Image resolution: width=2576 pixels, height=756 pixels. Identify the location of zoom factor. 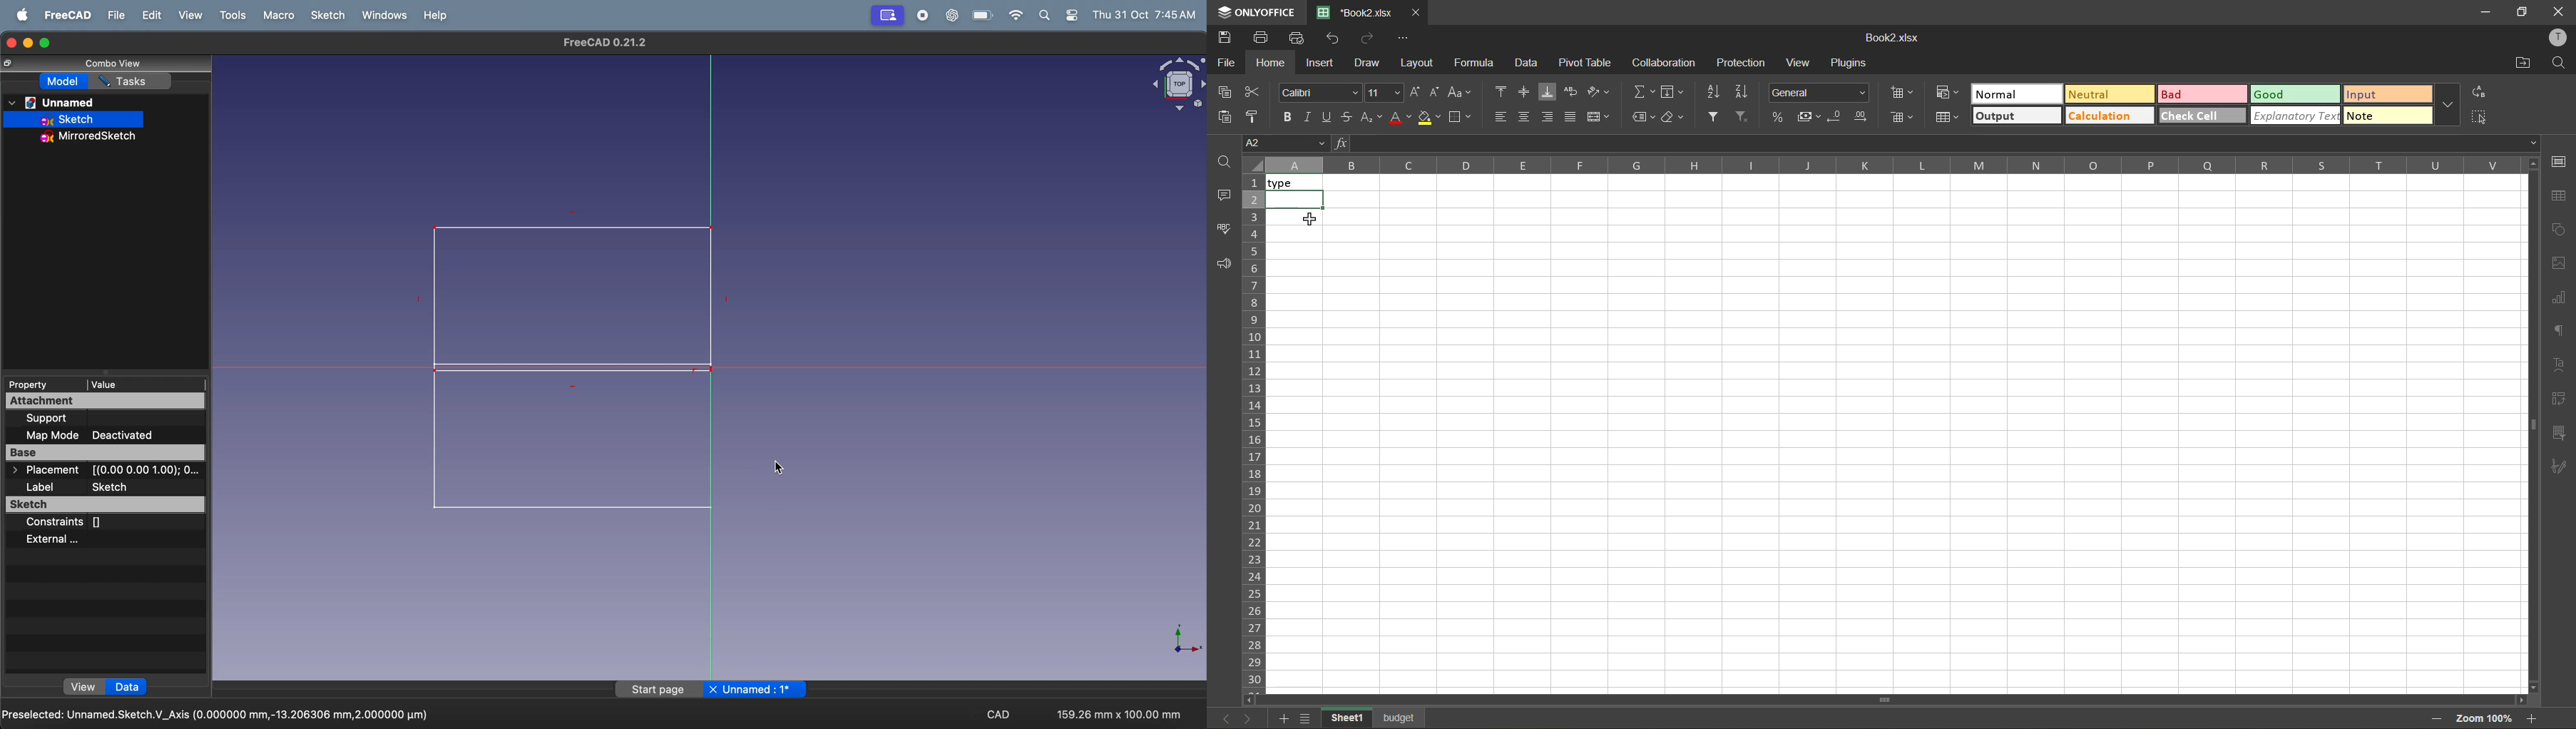
(2485, 718).